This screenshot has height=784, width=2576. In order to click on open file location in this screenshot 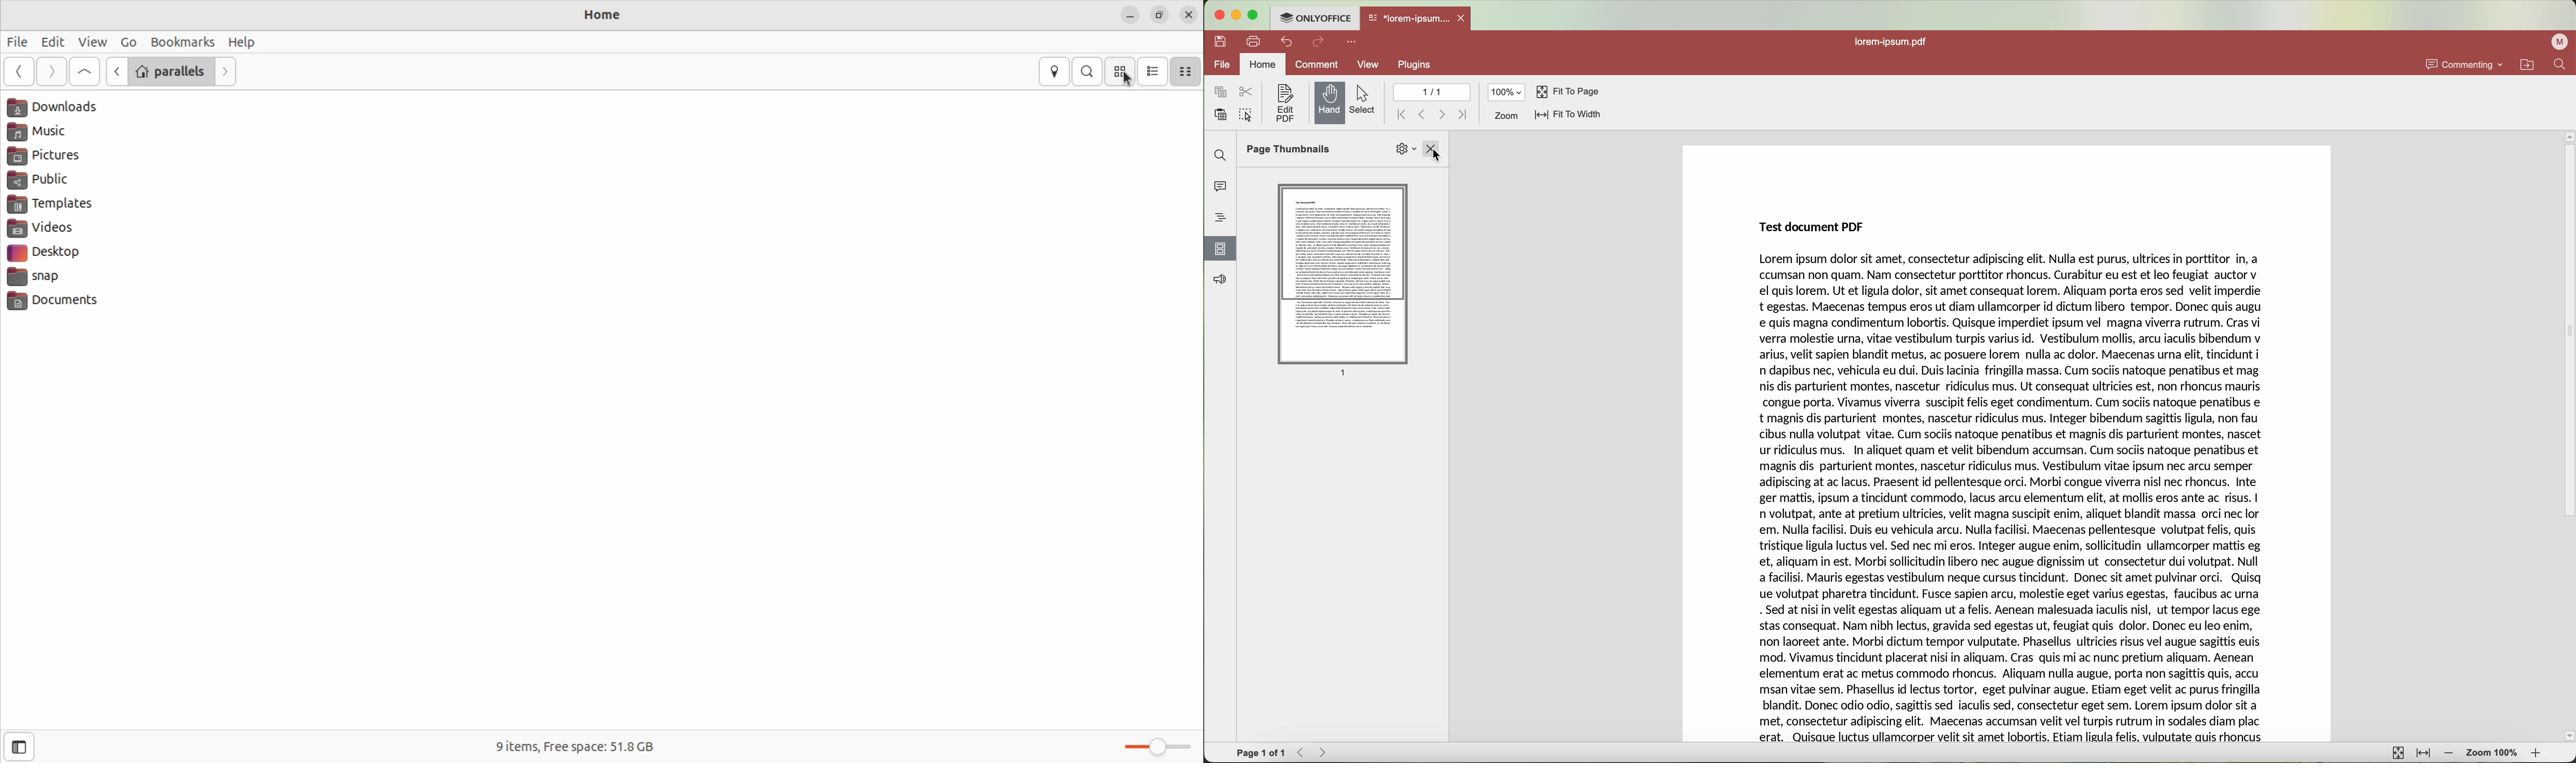, I will do `click(2527, 64)`.